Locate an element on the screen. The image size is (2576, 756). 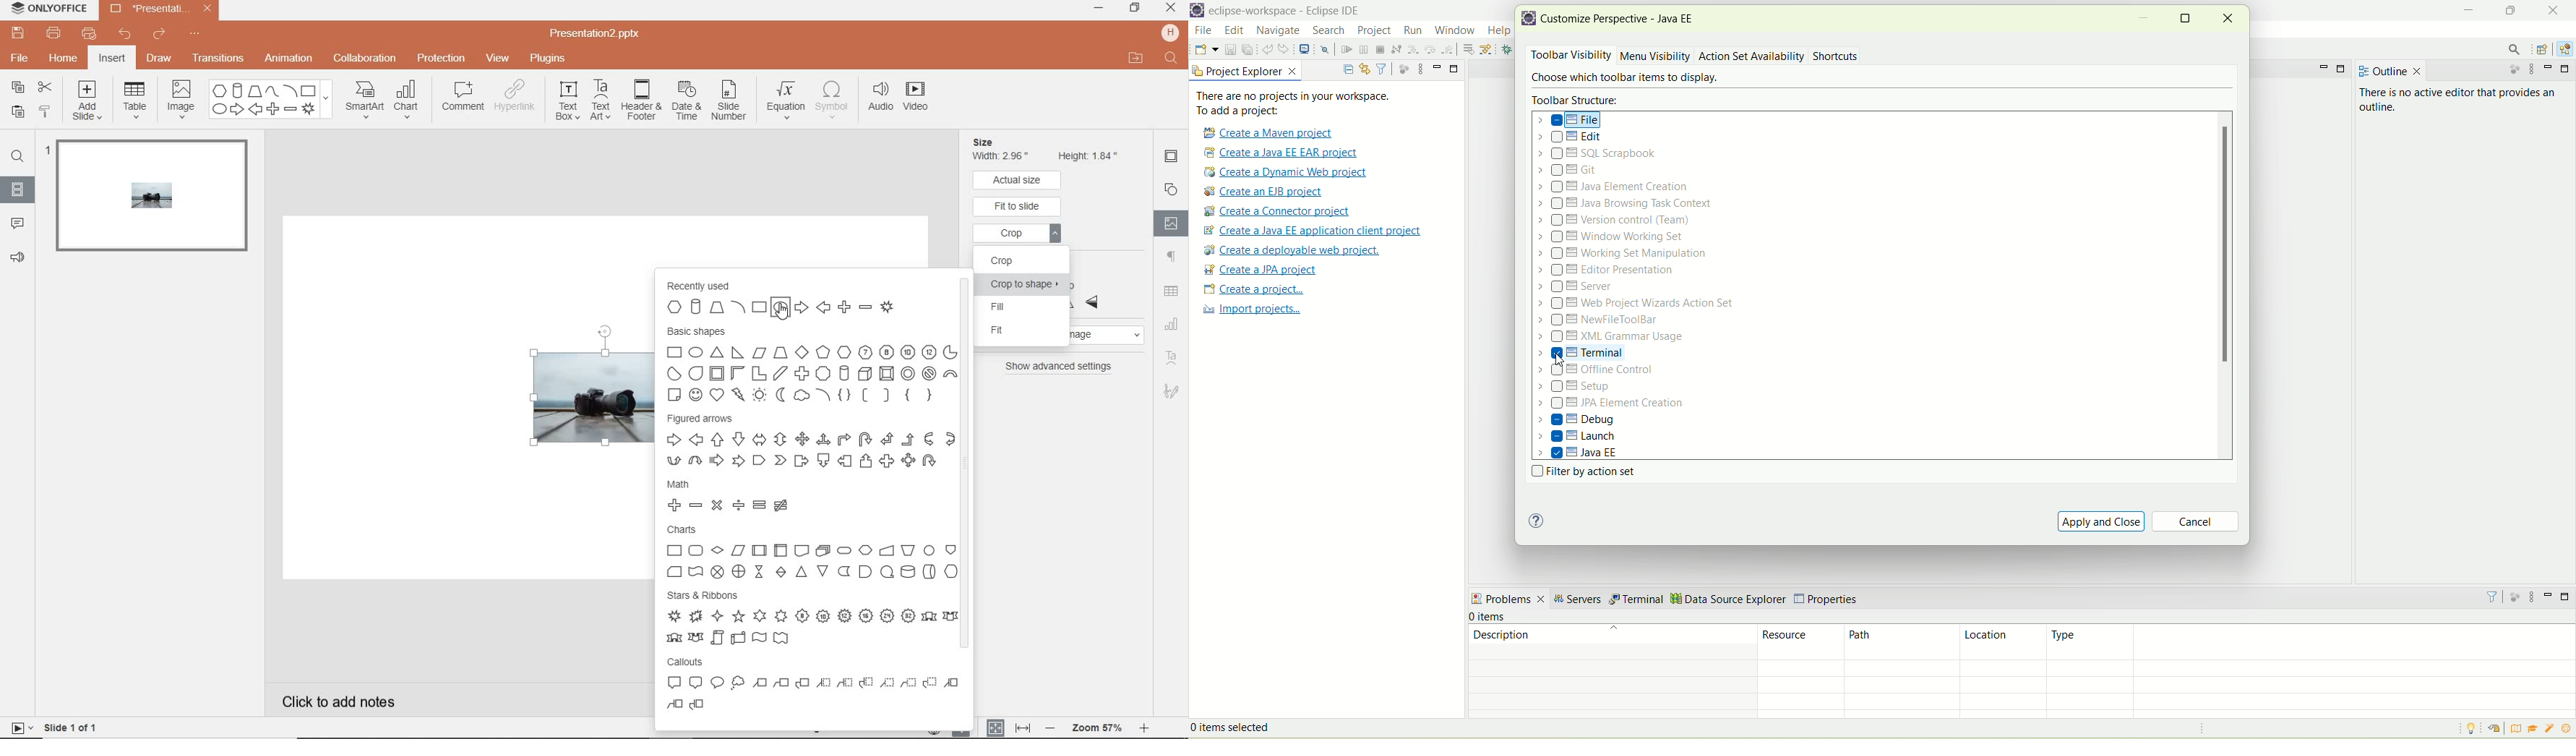
Java element creator is located at coordinates (1610, 188).